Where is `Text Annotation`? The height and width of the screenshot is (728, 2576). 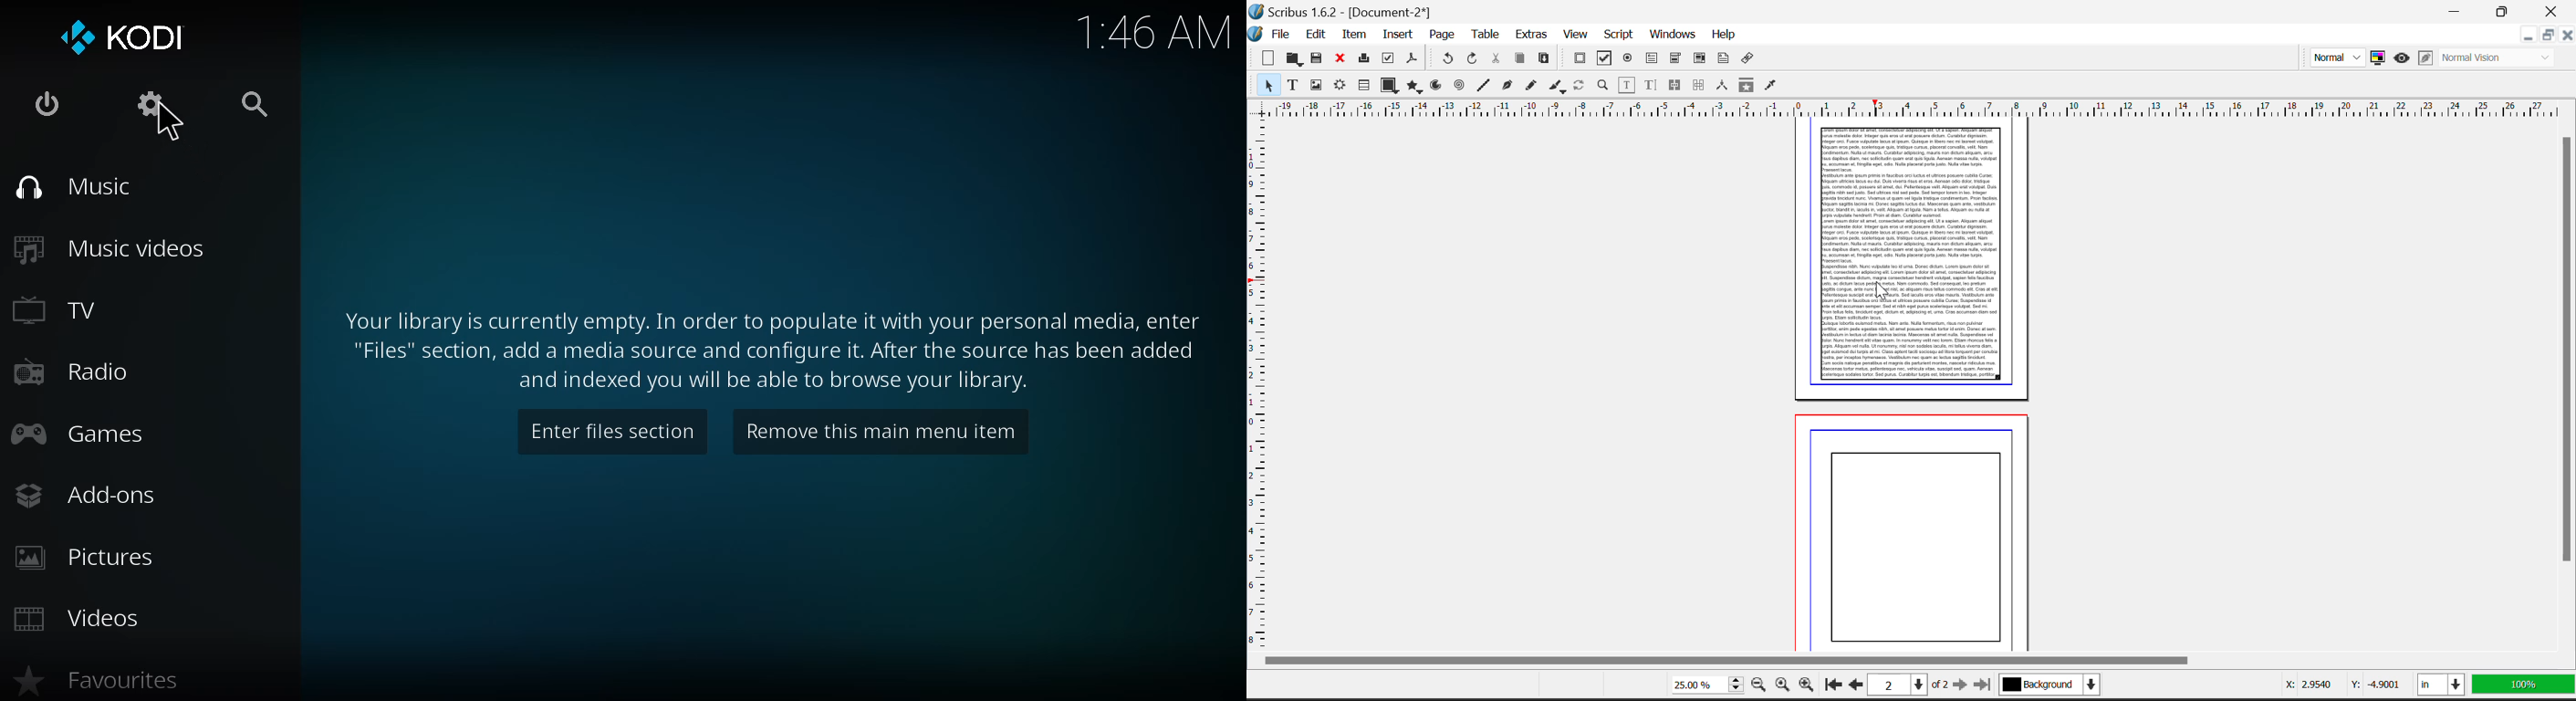 Text Annotation is located at coordinates (1725, 60).